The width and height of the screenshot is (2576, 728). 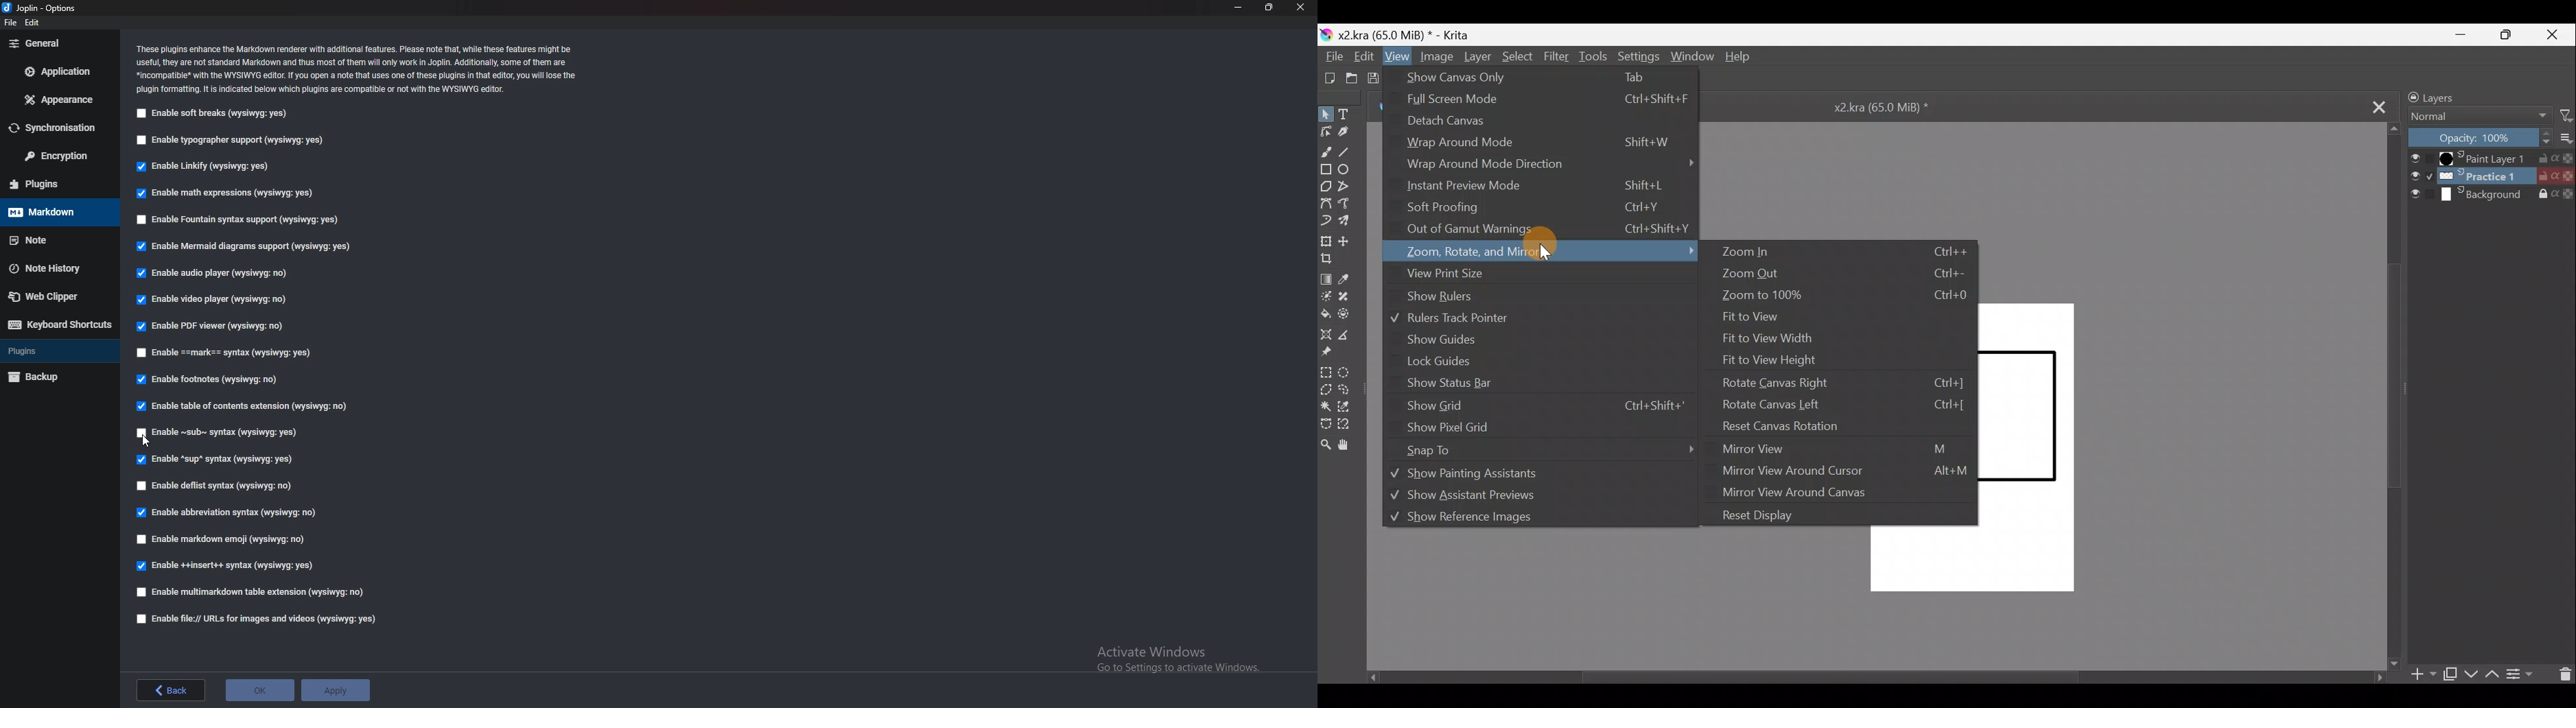 What do you see at coordinates (2512, 35) in the screenshot?
I see `Maximise` at bounding box center [2512, 35].